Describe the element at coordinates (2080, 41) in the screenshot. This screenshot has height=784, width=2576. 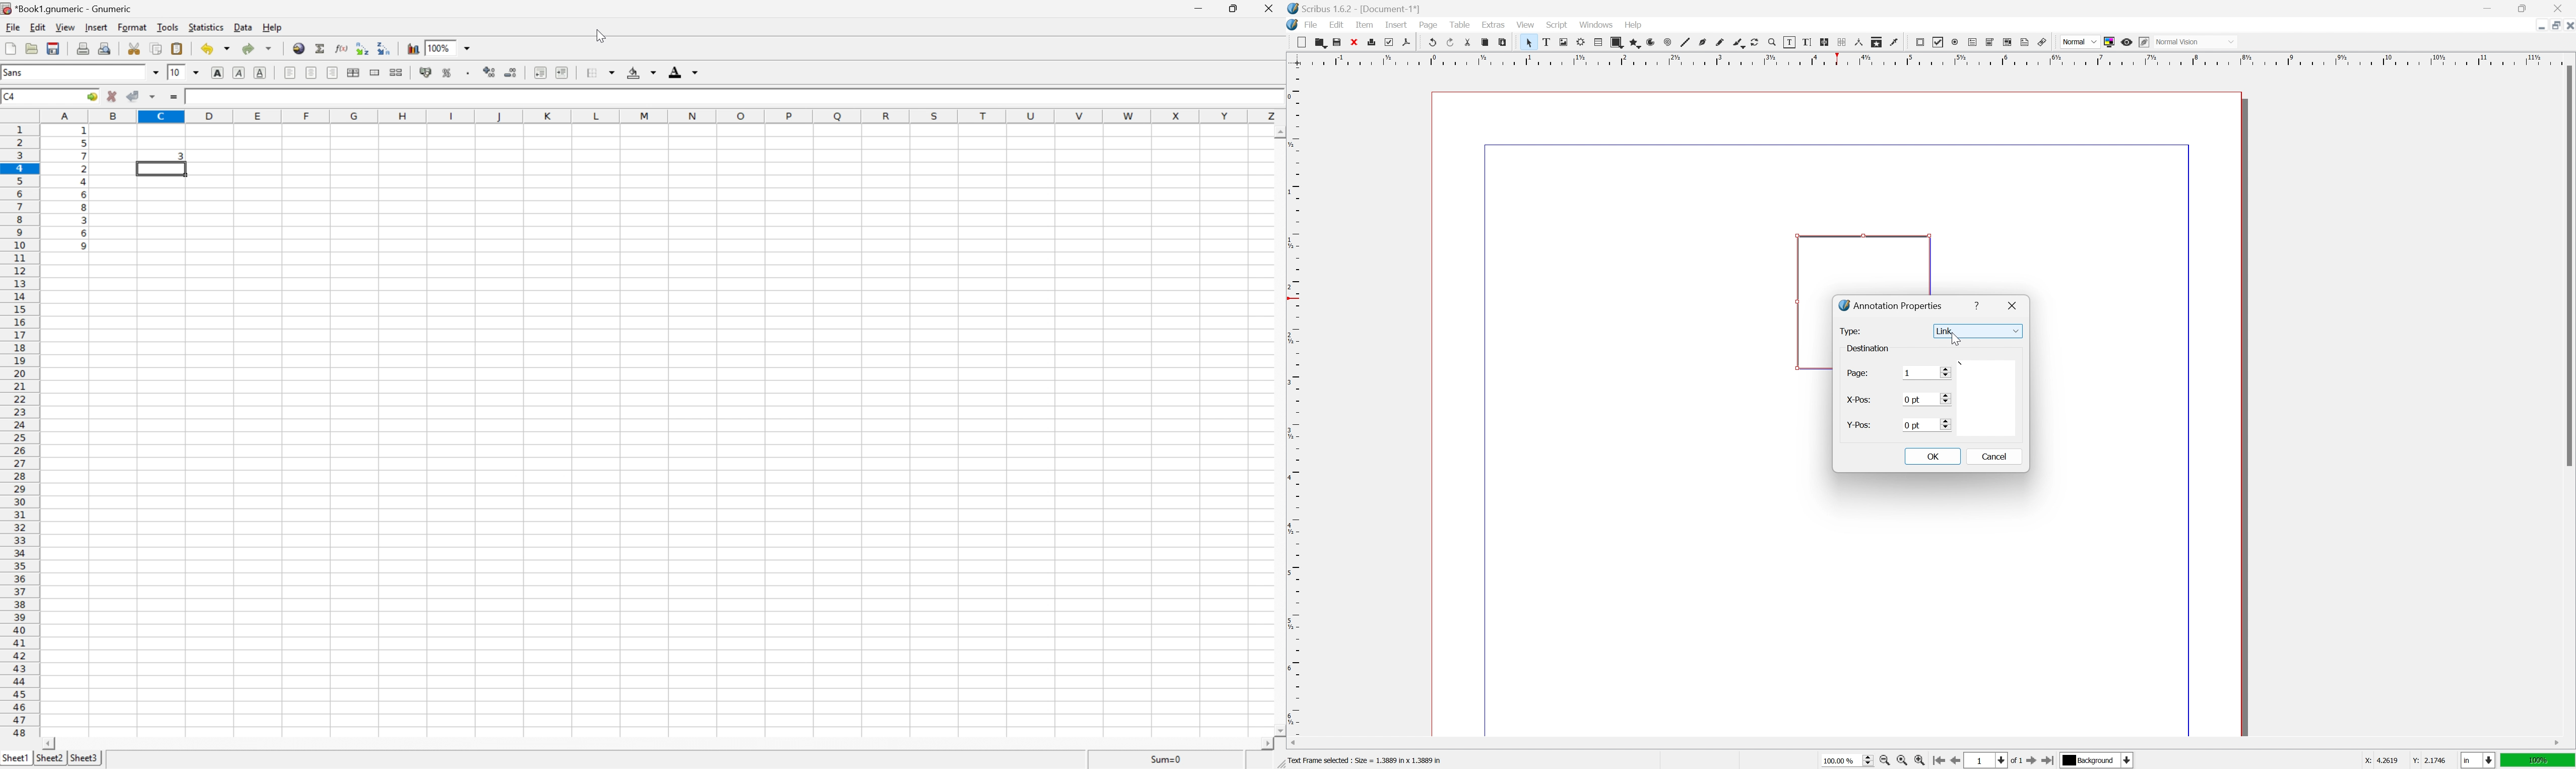
I see `normal` at that location.